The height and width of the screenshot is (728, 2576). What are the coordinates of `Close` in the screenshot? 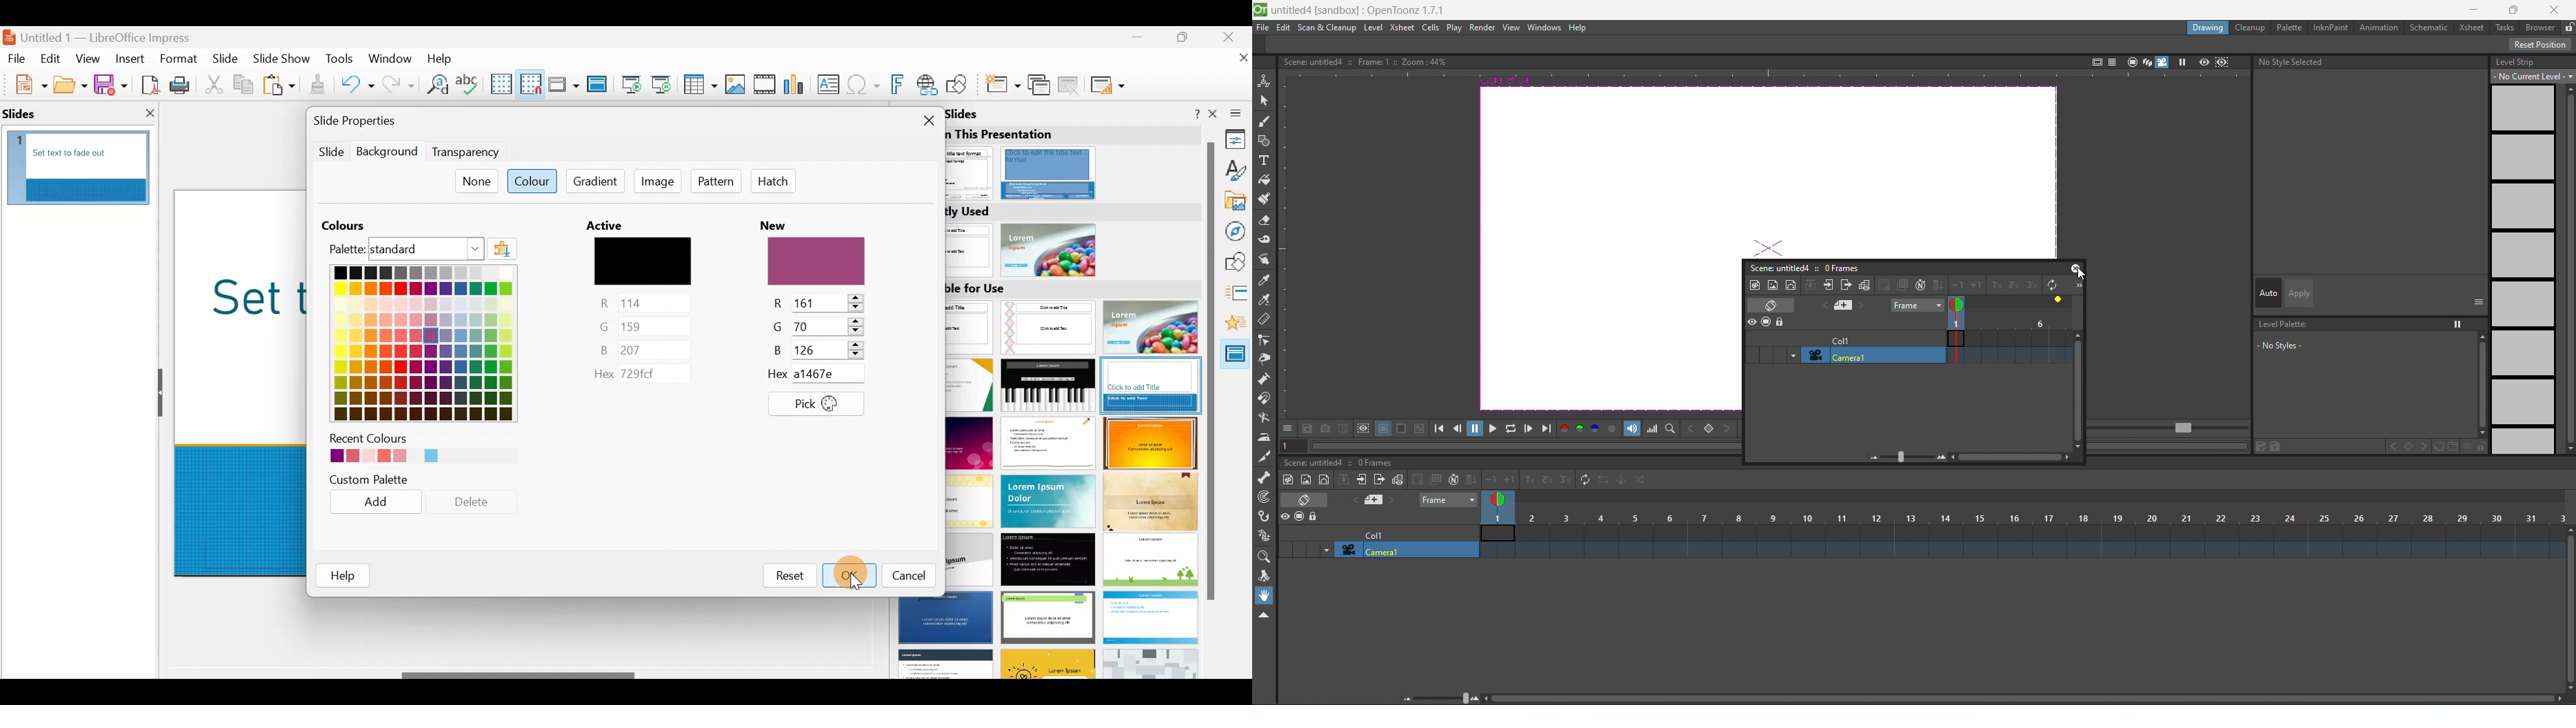 It's located at (1234, 35).